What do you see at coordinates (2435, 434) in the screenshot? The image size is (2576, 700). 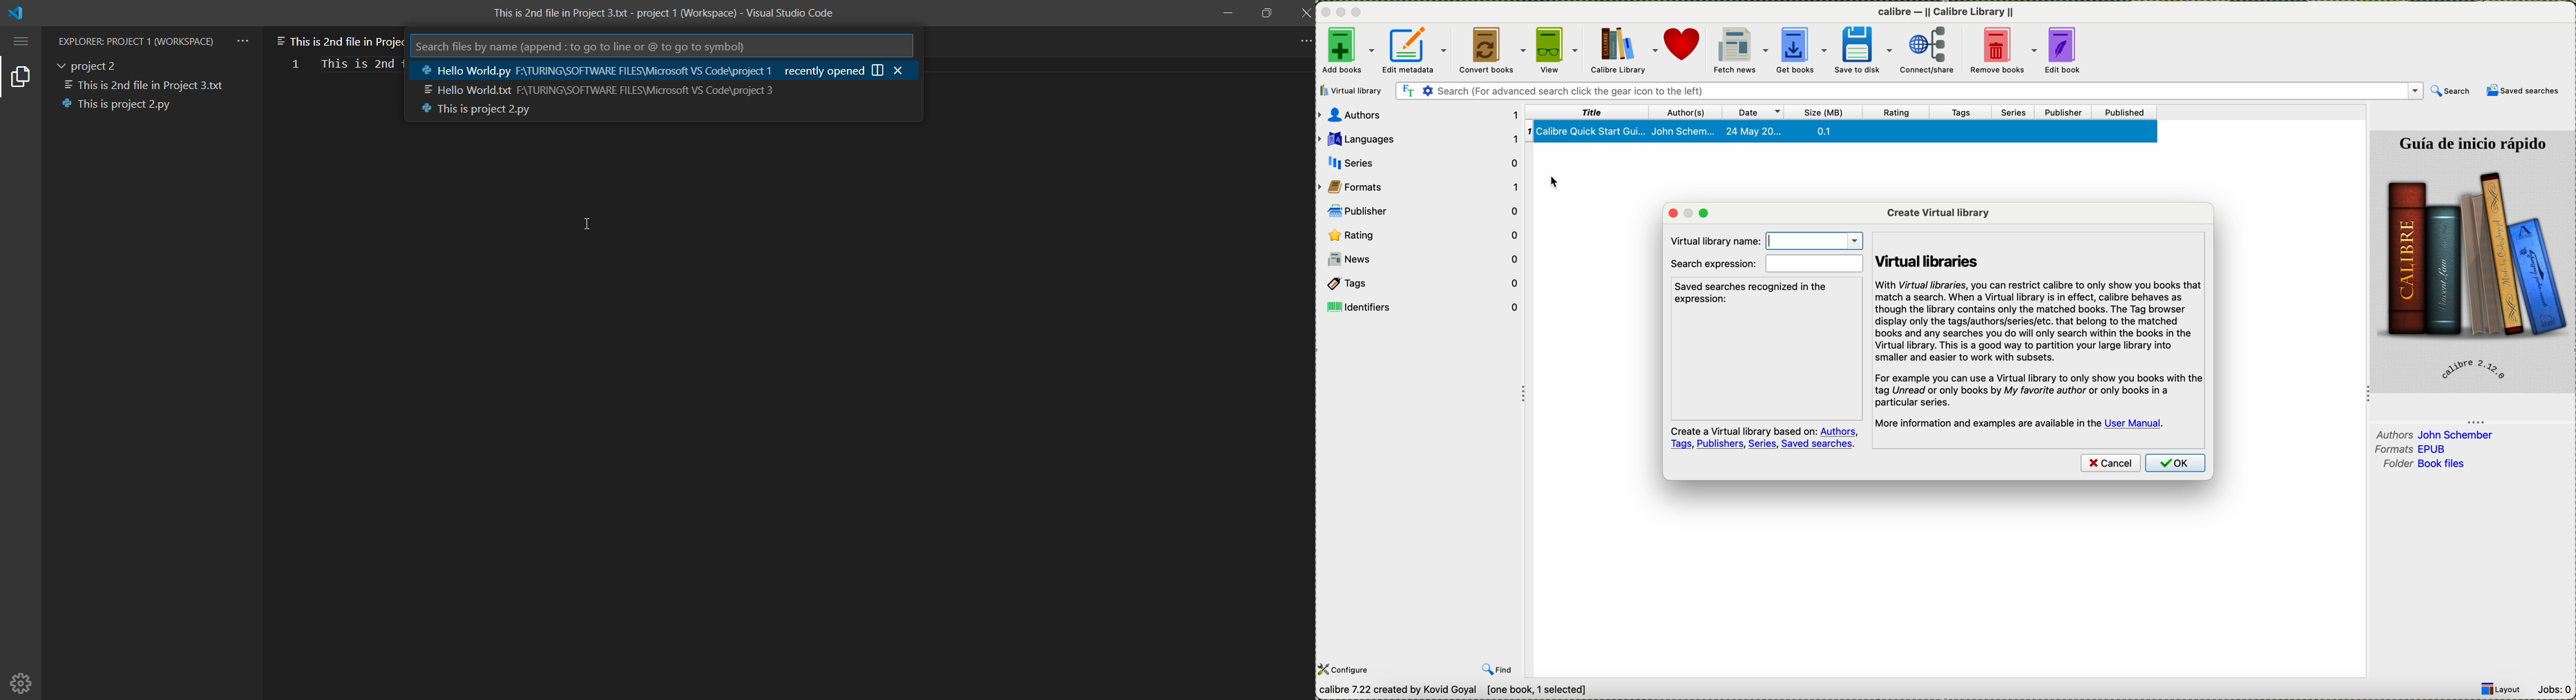 I see `authors` at bounding box center [2435, 434].